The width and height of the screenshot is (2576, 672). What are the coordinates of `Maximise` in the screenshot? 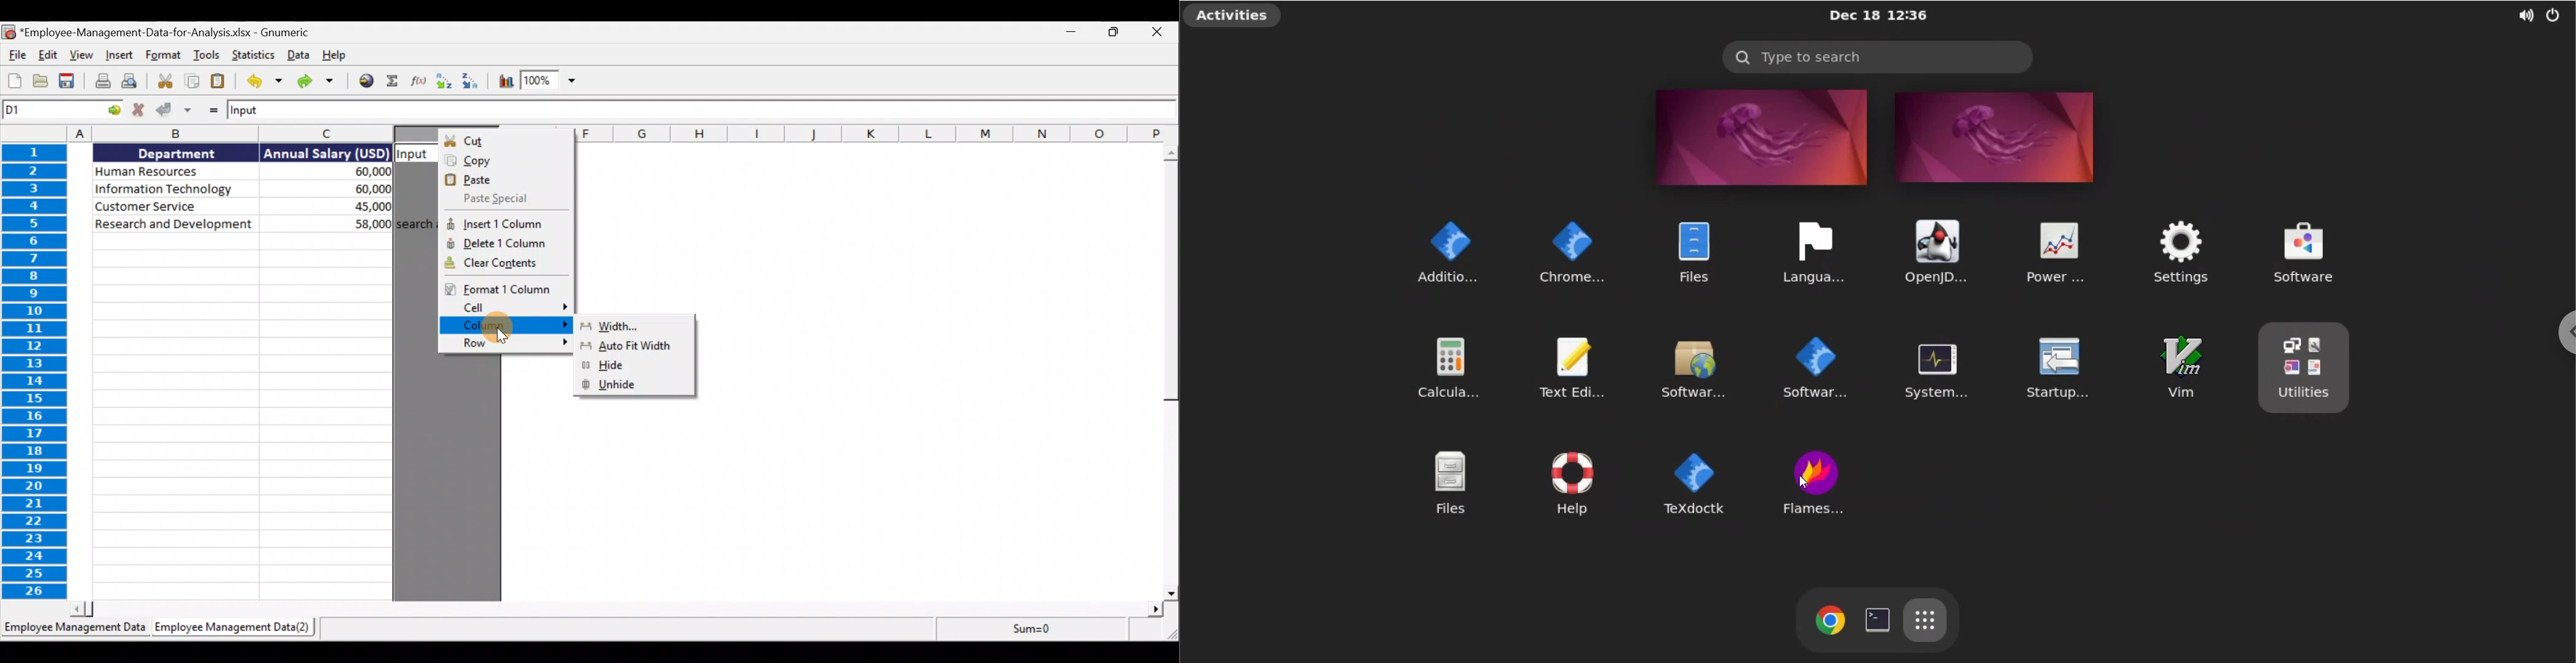 It's located at (1112, 31).